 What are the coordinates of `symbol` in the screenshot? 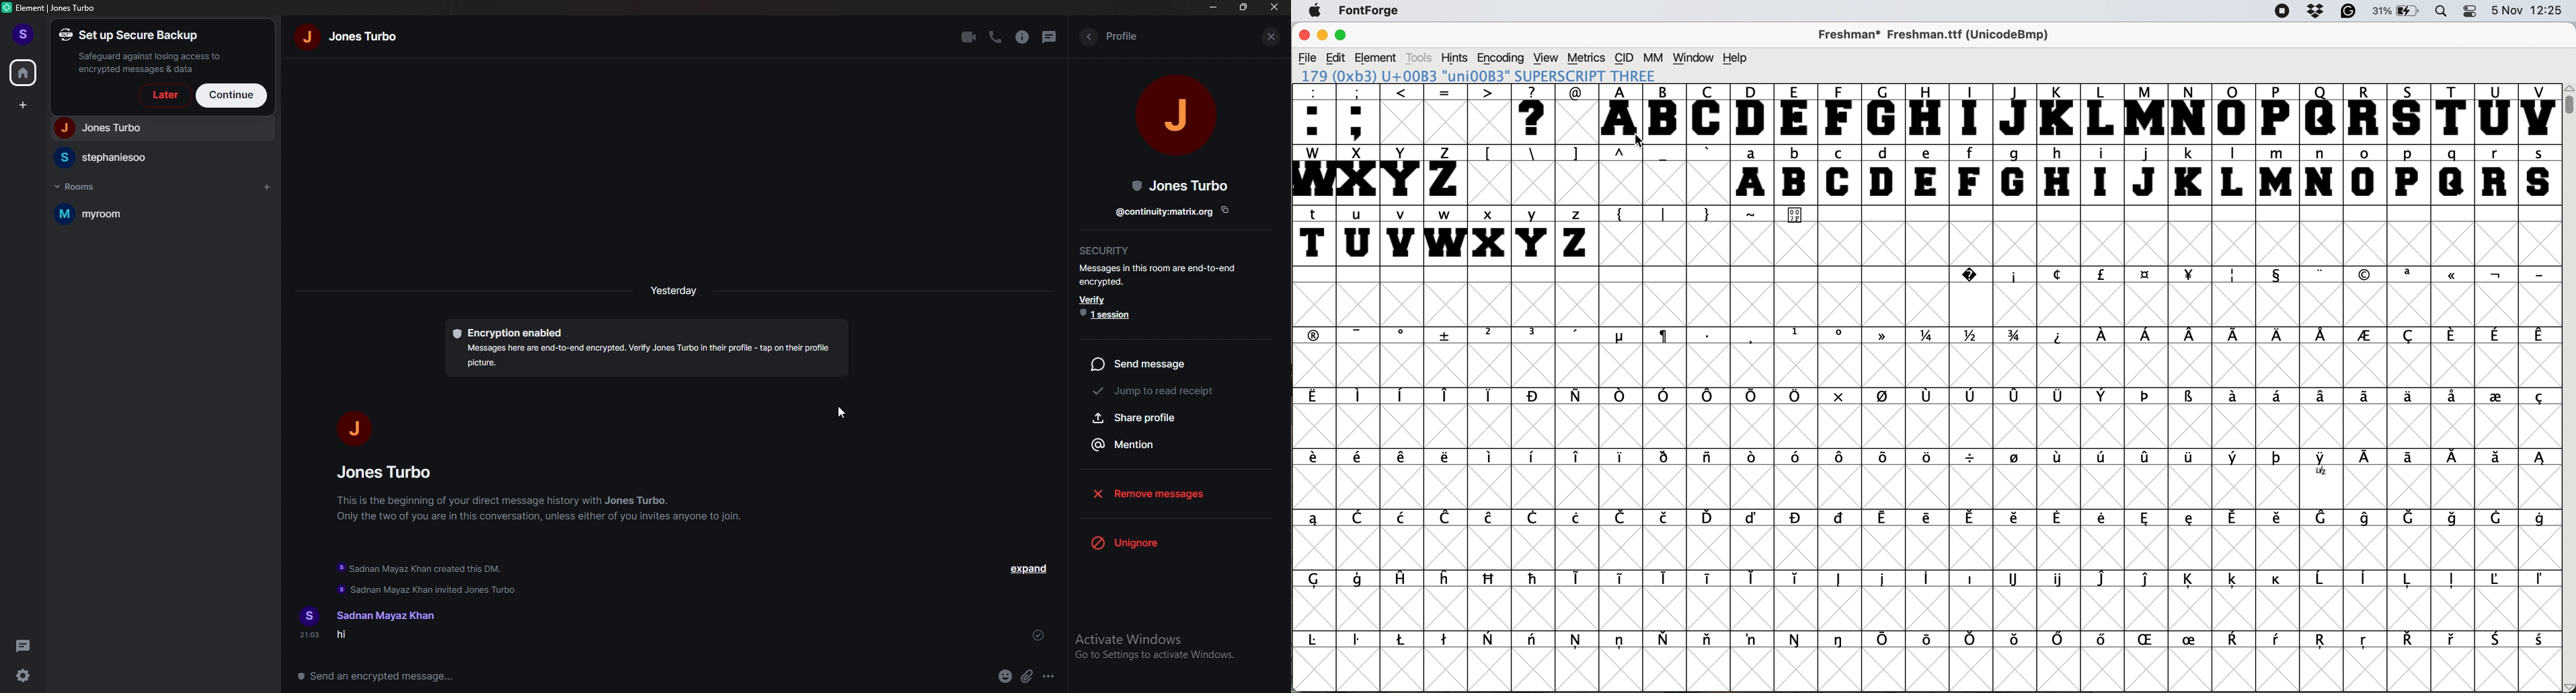 It's located at (2495, 517).